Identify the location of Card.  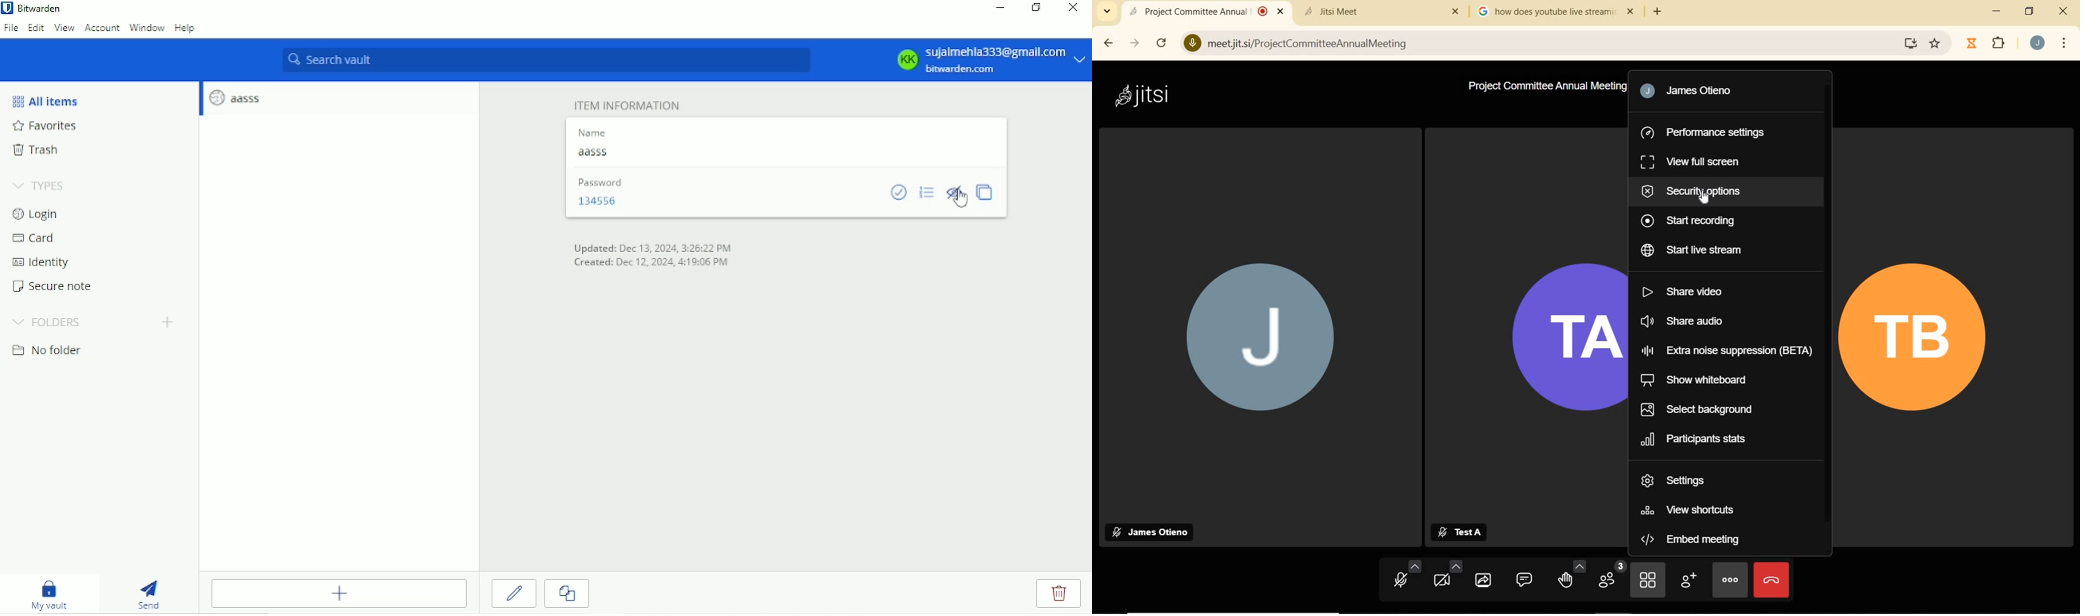
(37, 238).